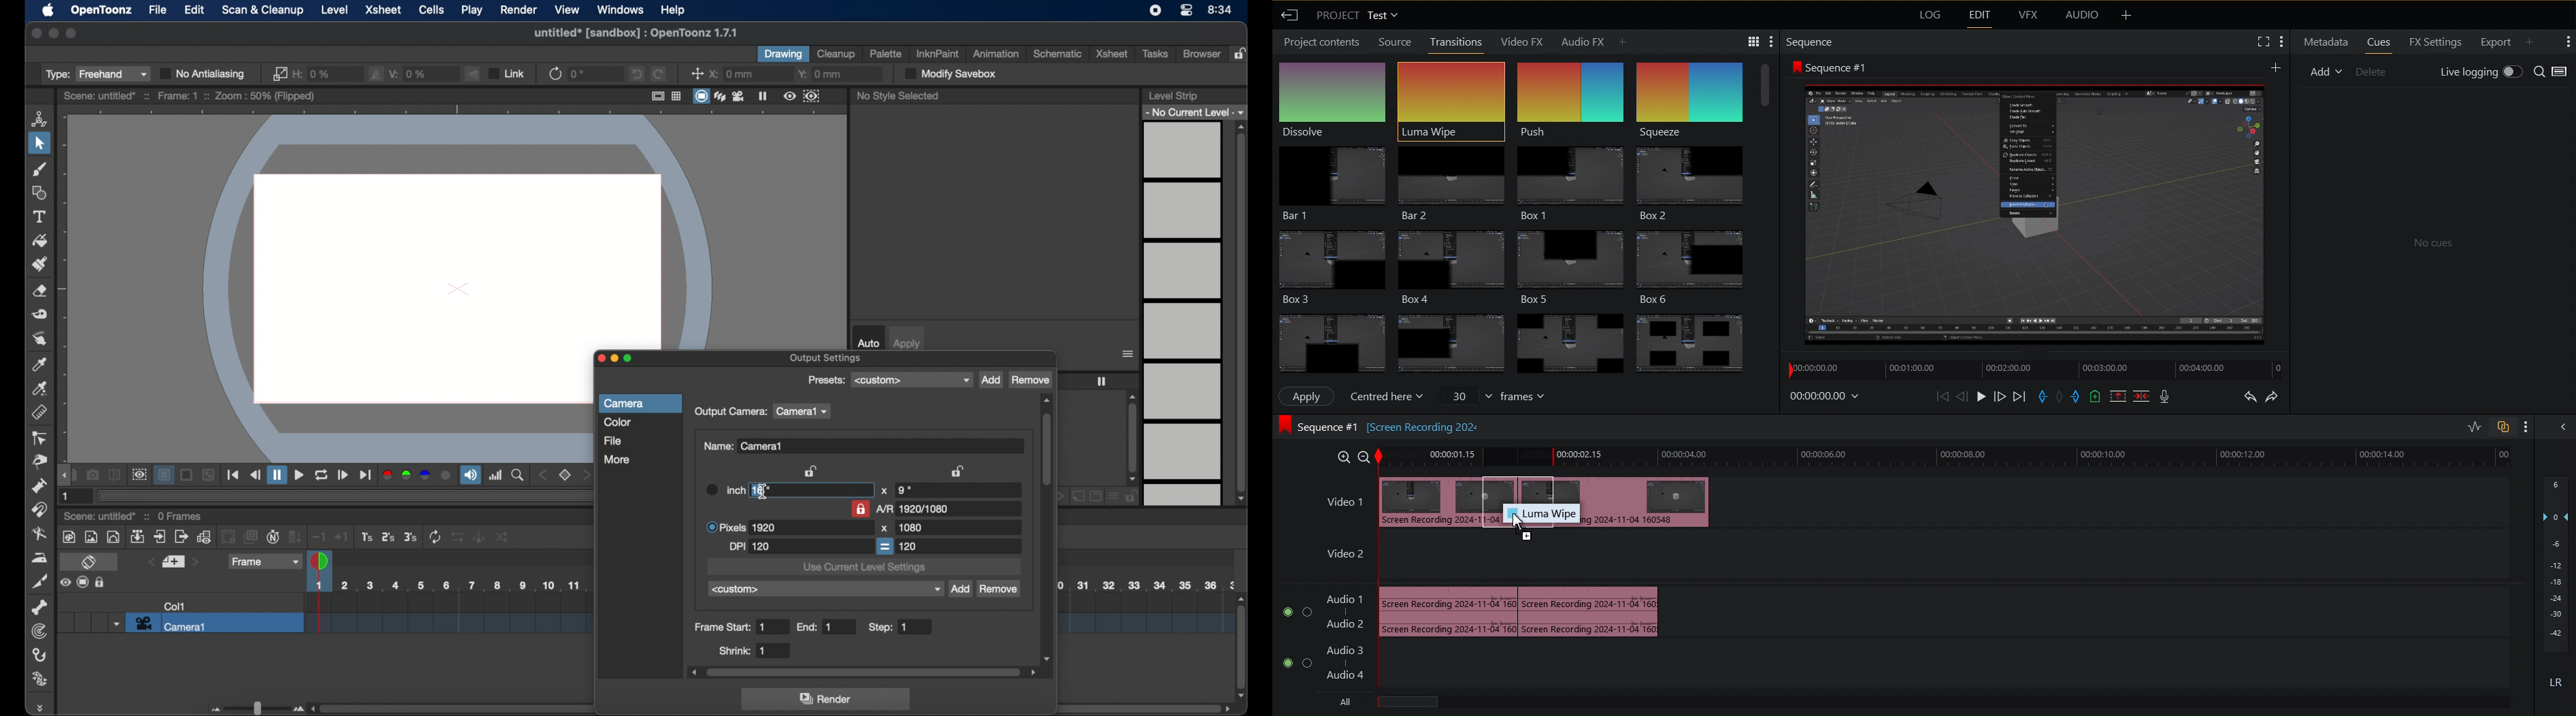 The height and width of the screenshot is (728, 2576). I want to click on Timeline, so click(1948, 458).